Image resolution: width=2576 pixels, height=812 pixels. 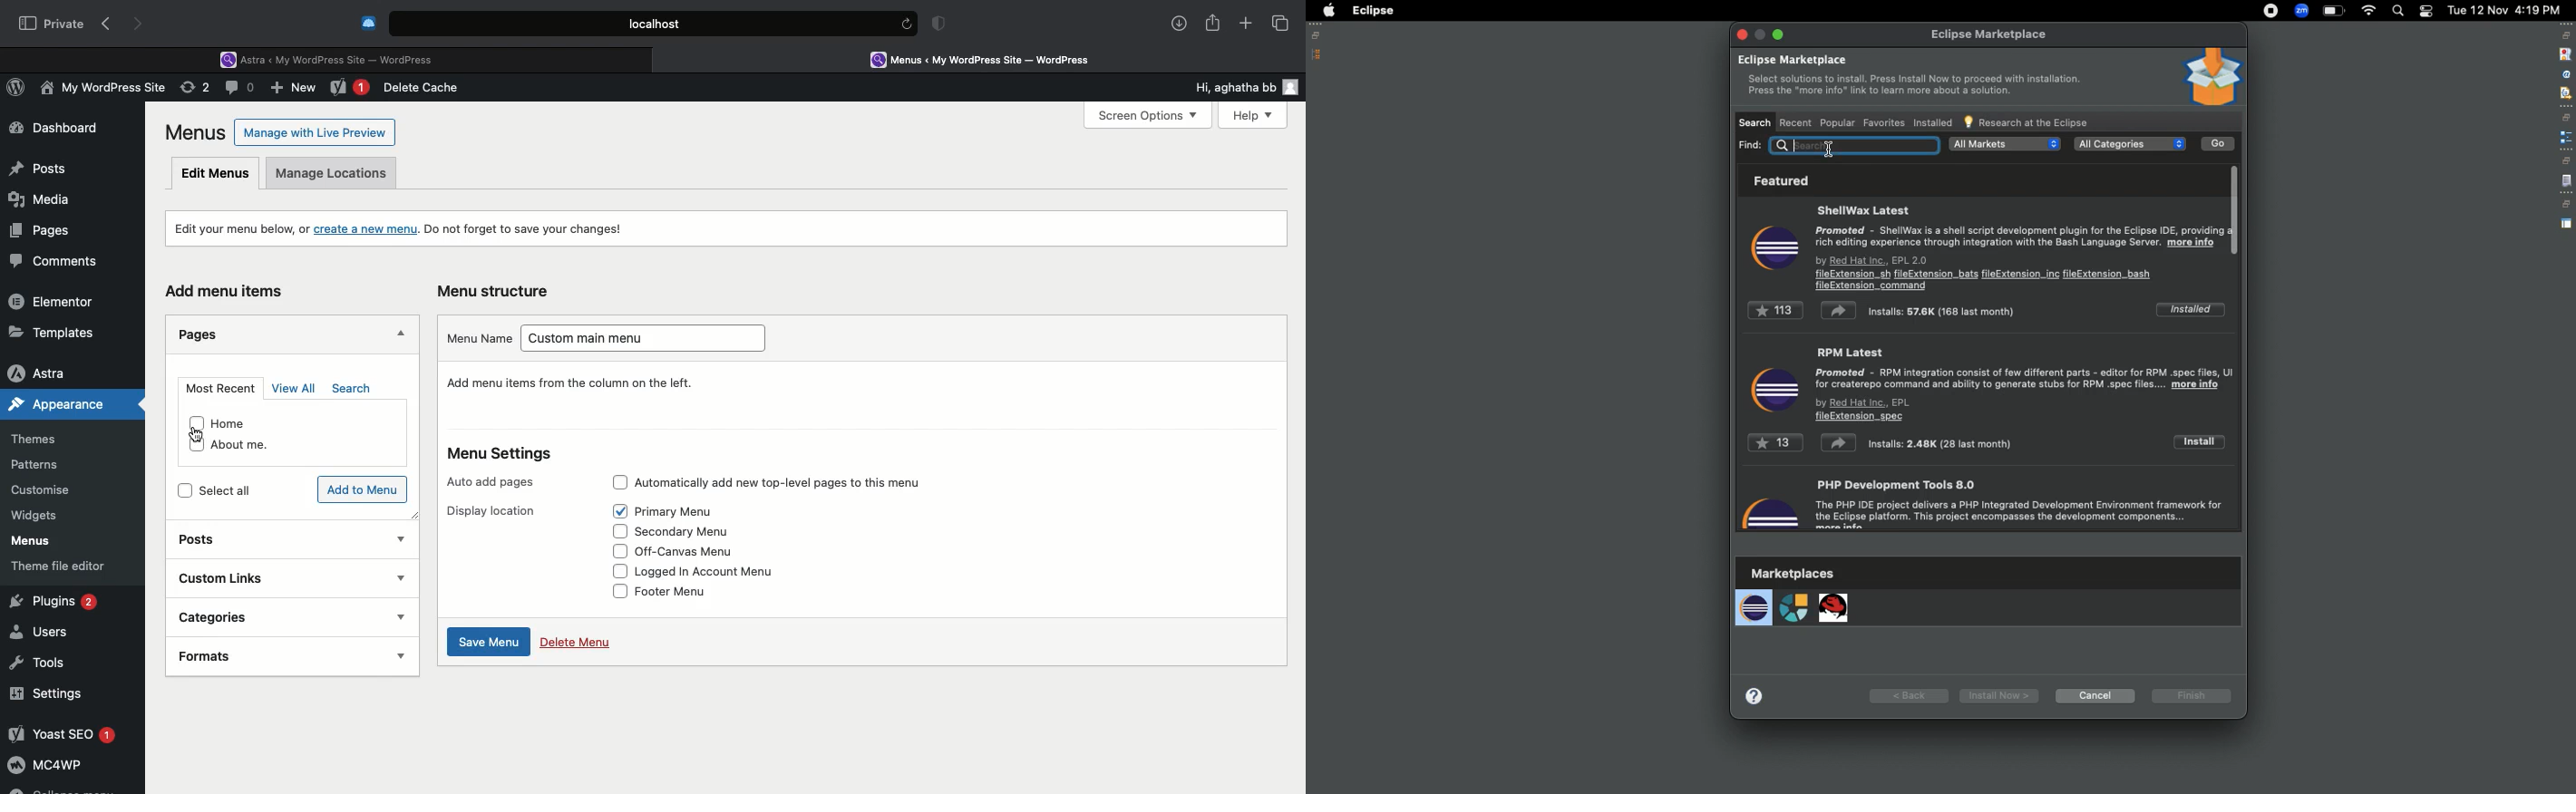 I want to click on filter, so click(x=2565, y=93).